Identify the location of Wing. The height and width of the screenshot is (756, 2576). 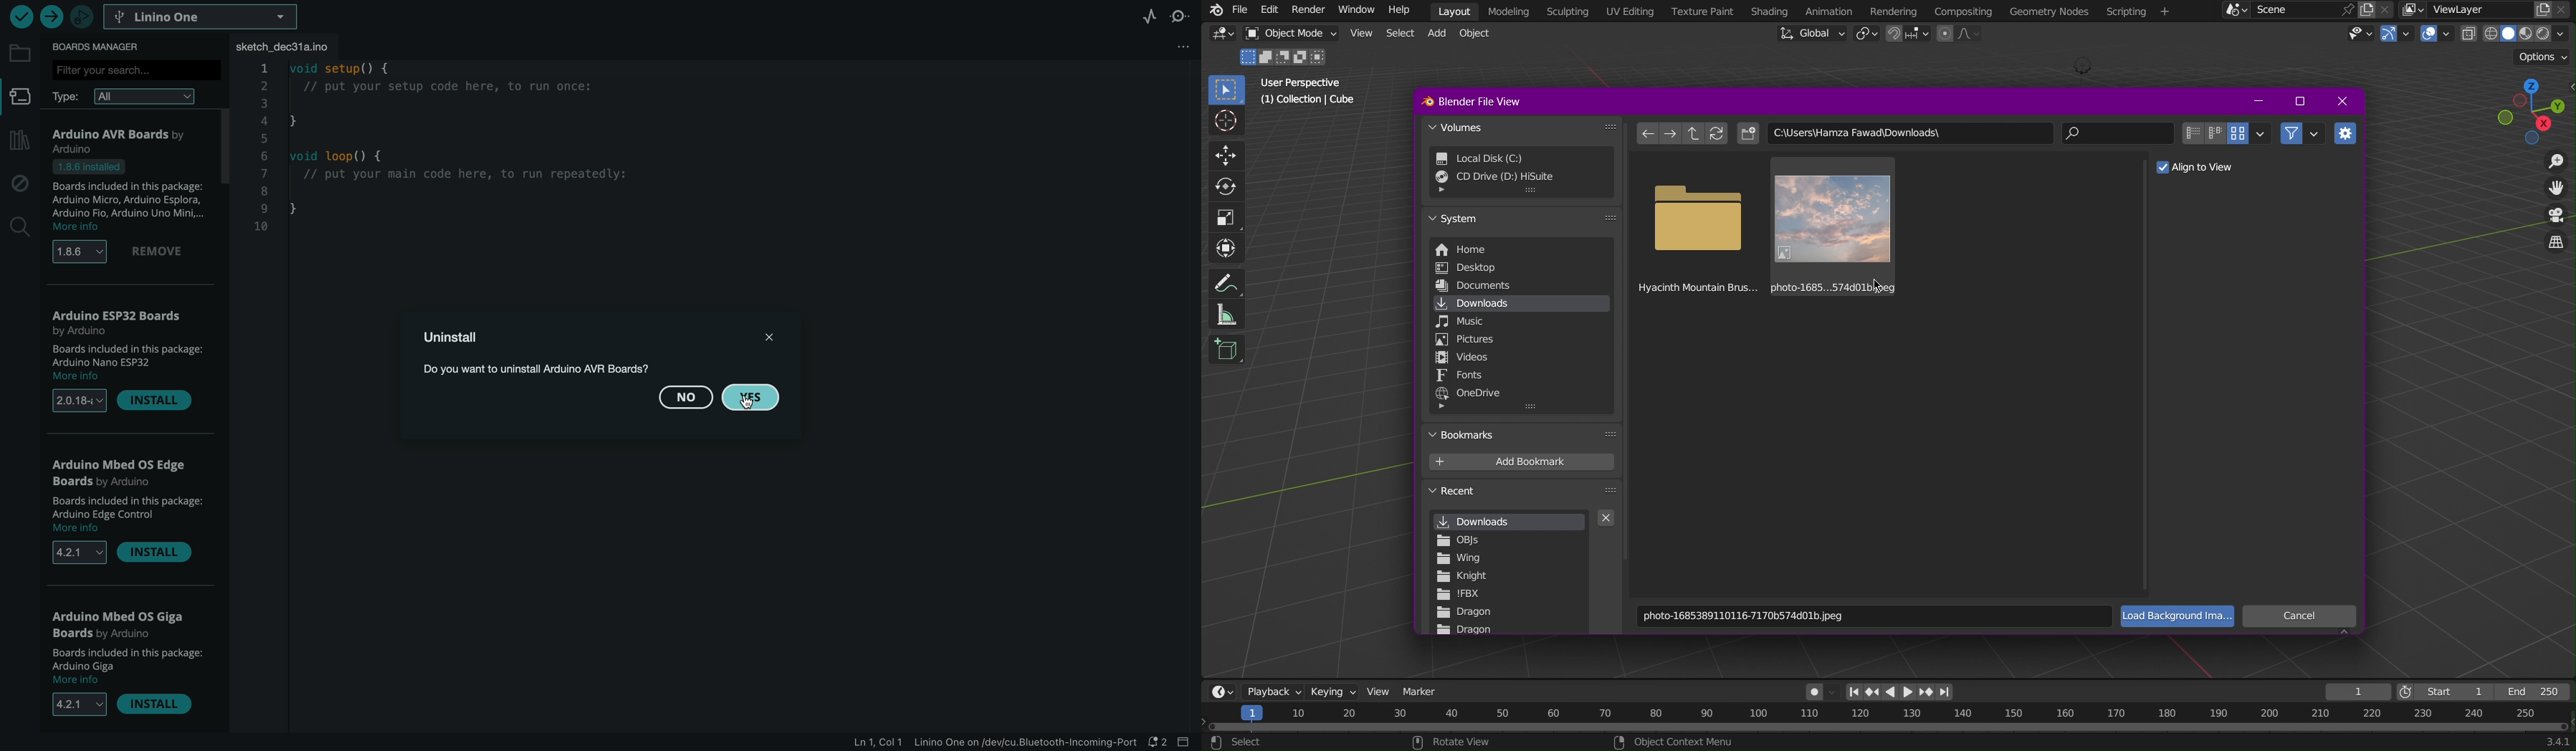
(1463, 560).